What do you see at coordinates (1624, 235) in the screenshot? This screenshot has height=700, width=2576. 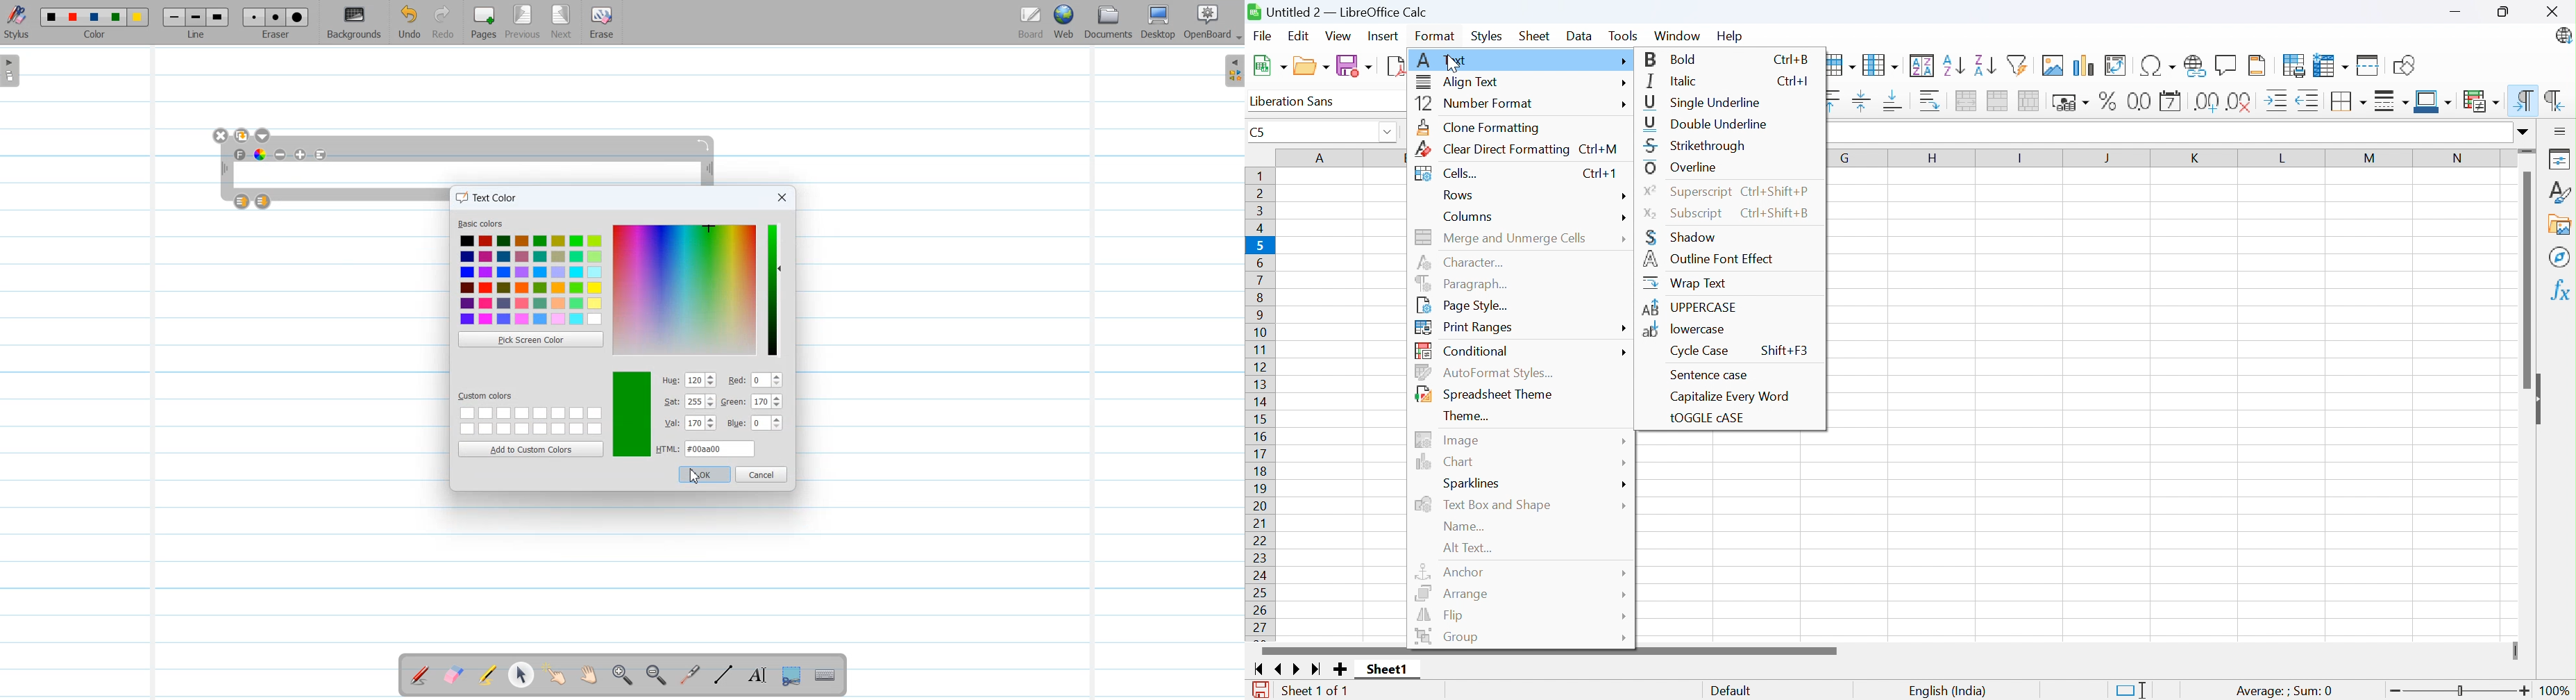 I see `More` at bounding box center [1624, 235].